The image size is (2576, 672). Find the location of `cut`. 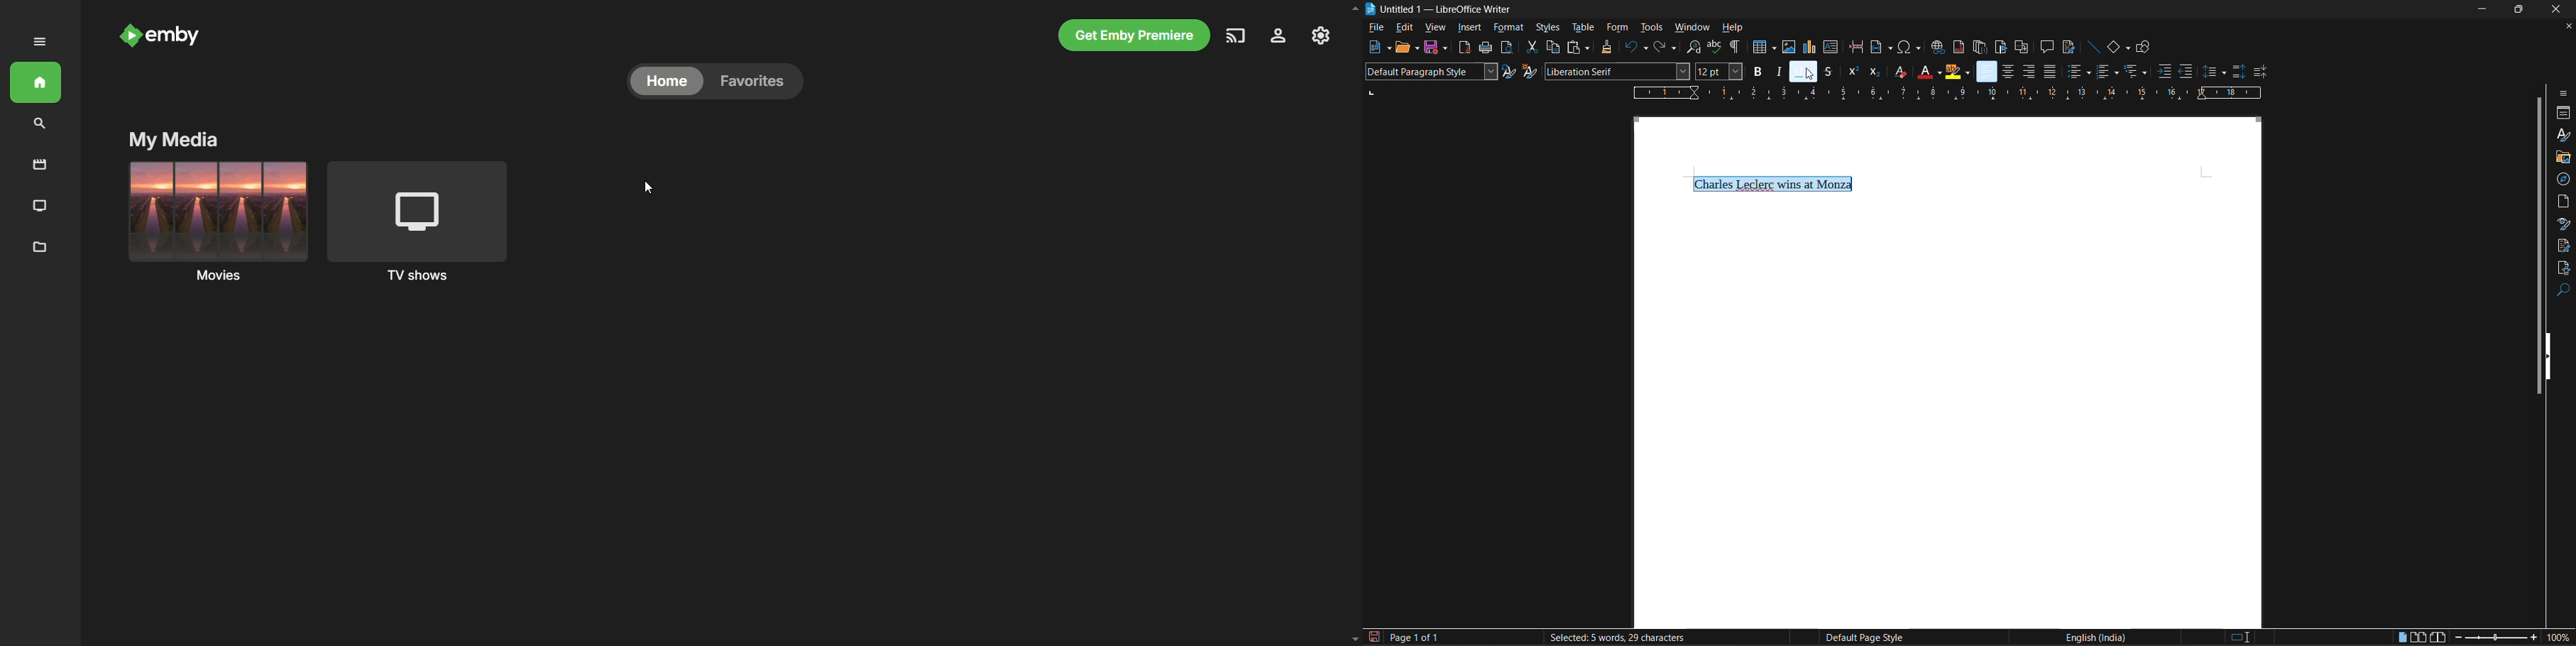

cut is located at coordinates (1531, 47).